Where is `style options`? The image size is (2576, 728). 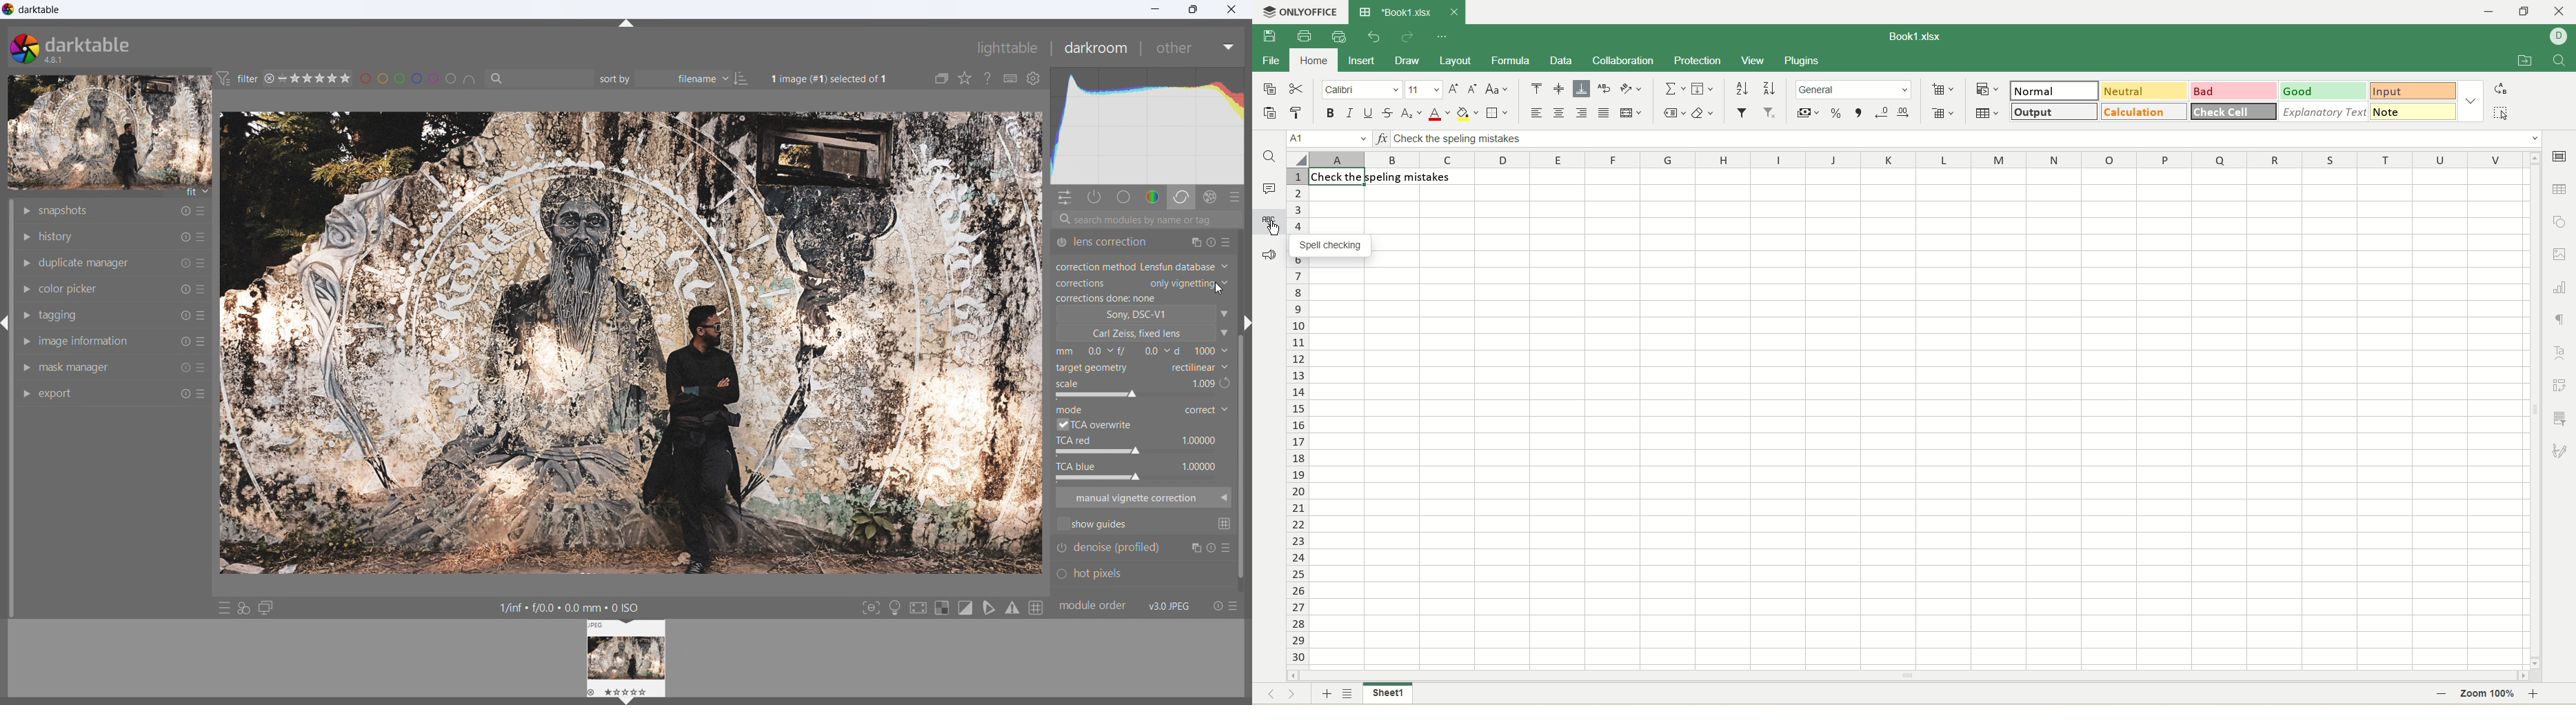
style options is located at coordinates (2470, 103).